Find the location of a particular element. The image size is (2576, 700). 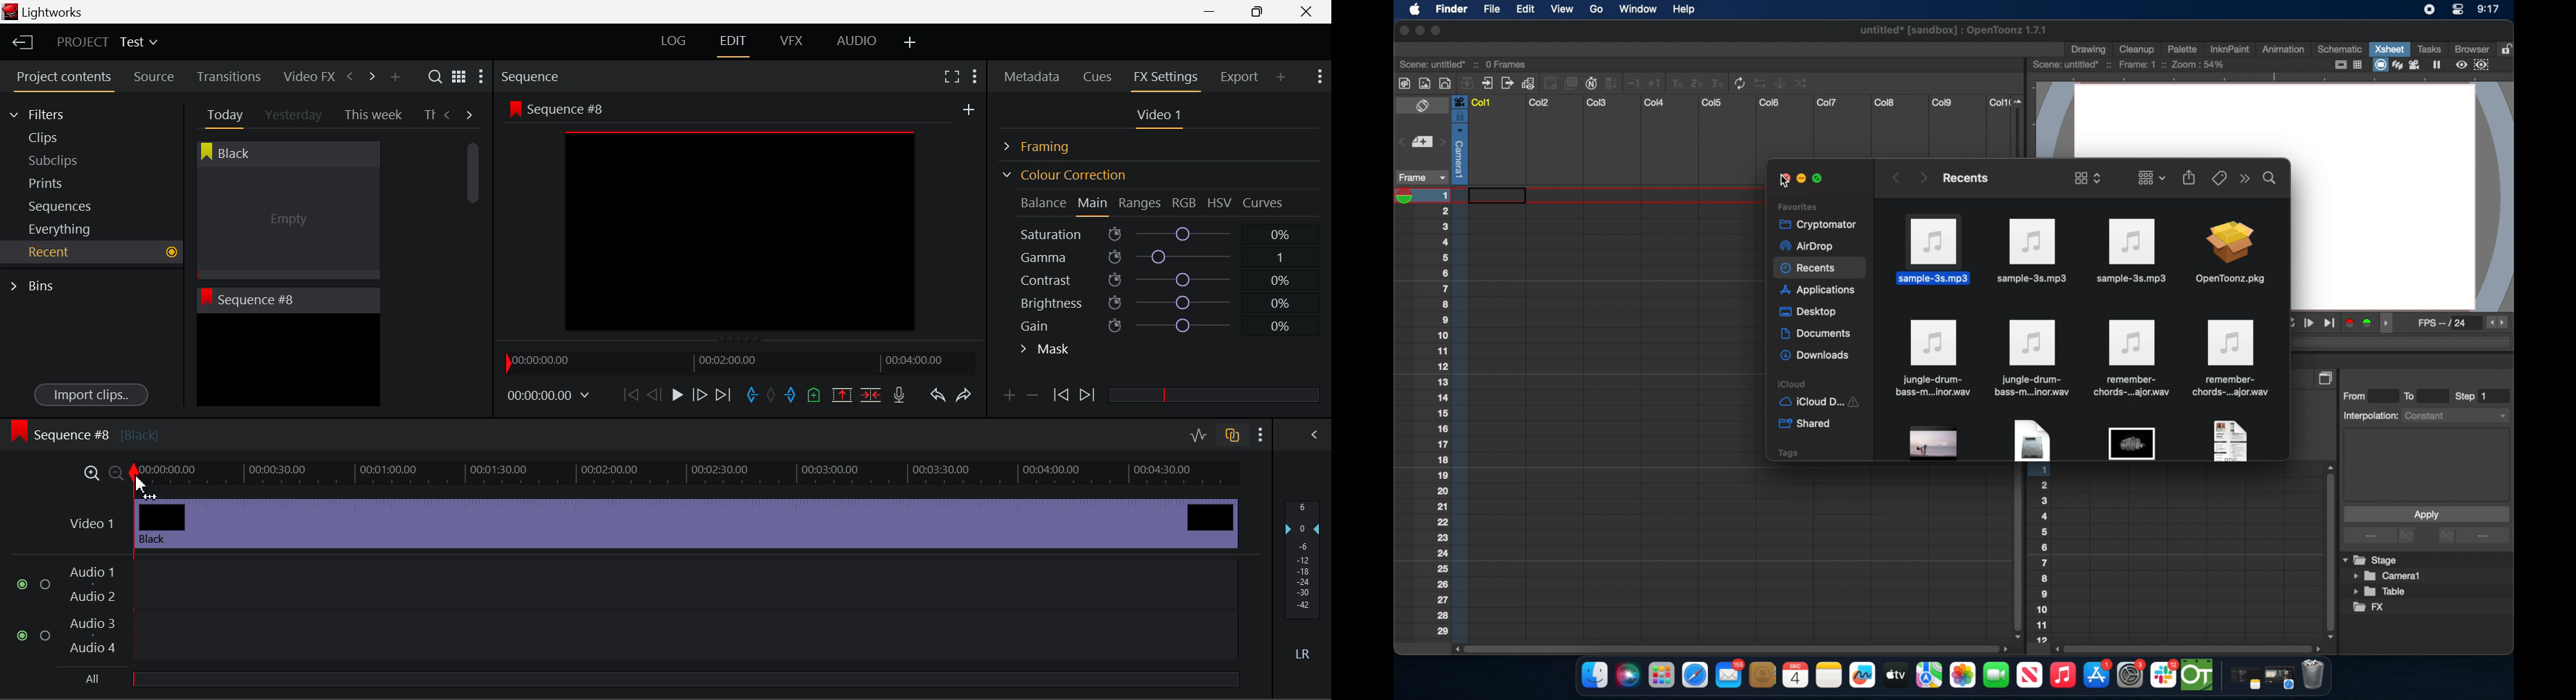

Brightness is located at coordinates (1161, 300).